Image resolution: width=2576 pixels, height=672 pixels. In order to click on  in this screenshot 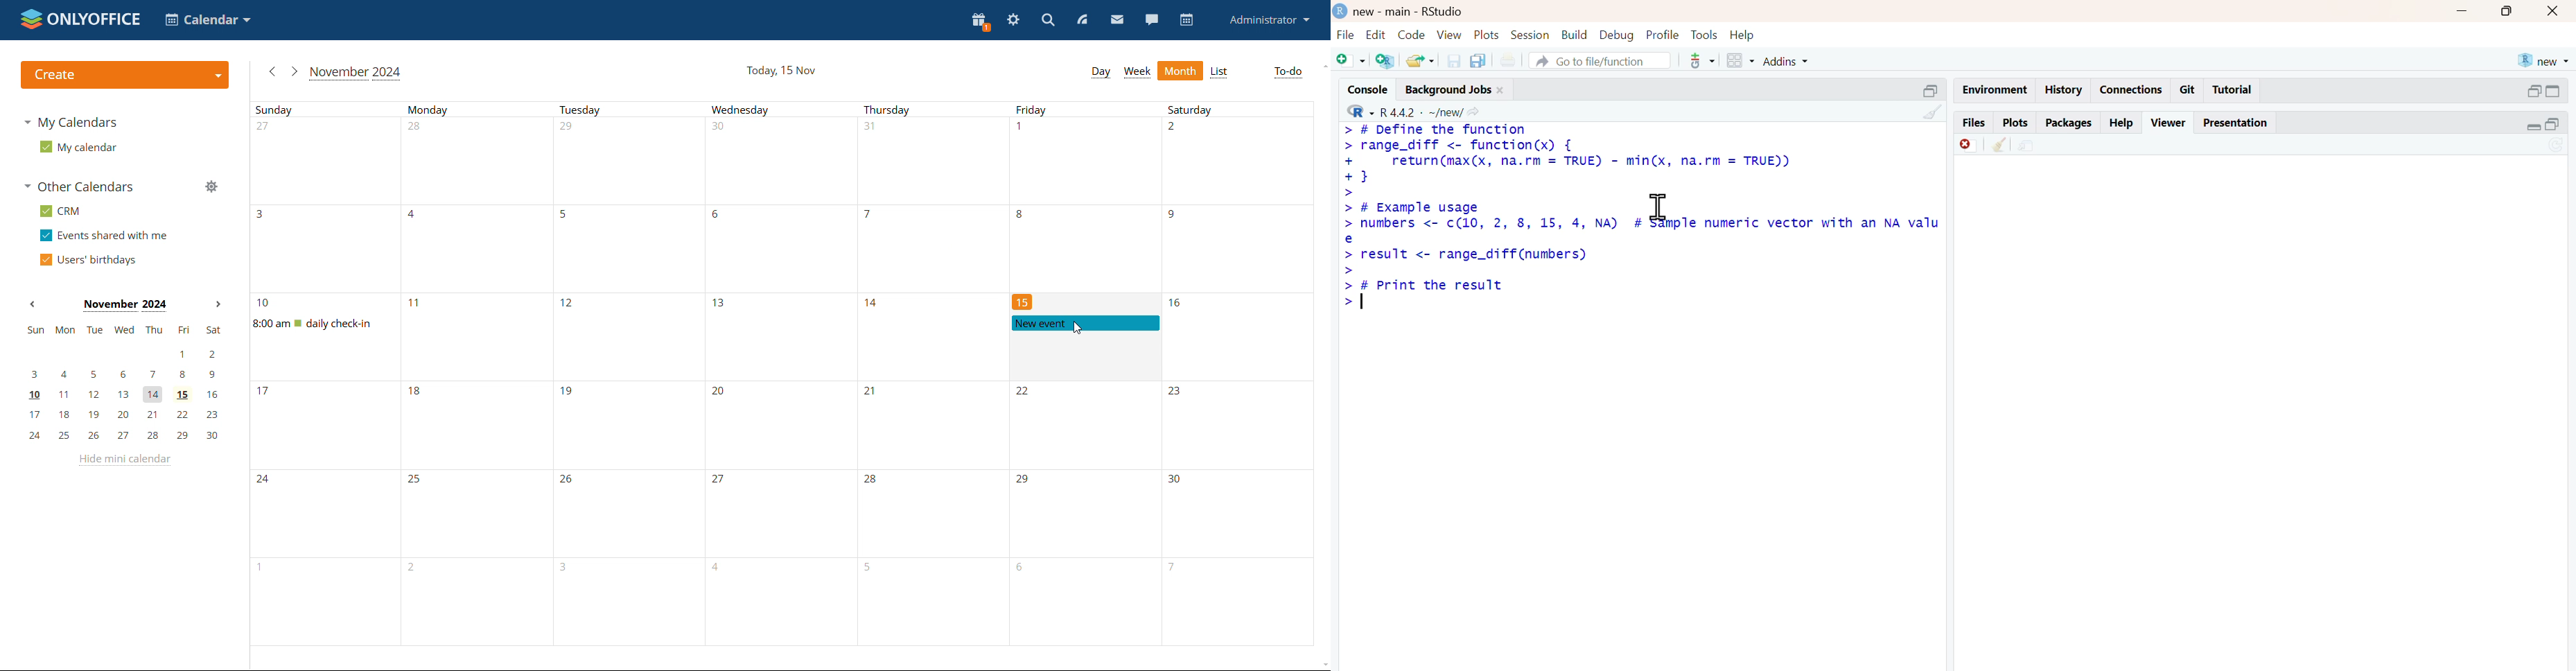, I will do `click(2554, 10)`.